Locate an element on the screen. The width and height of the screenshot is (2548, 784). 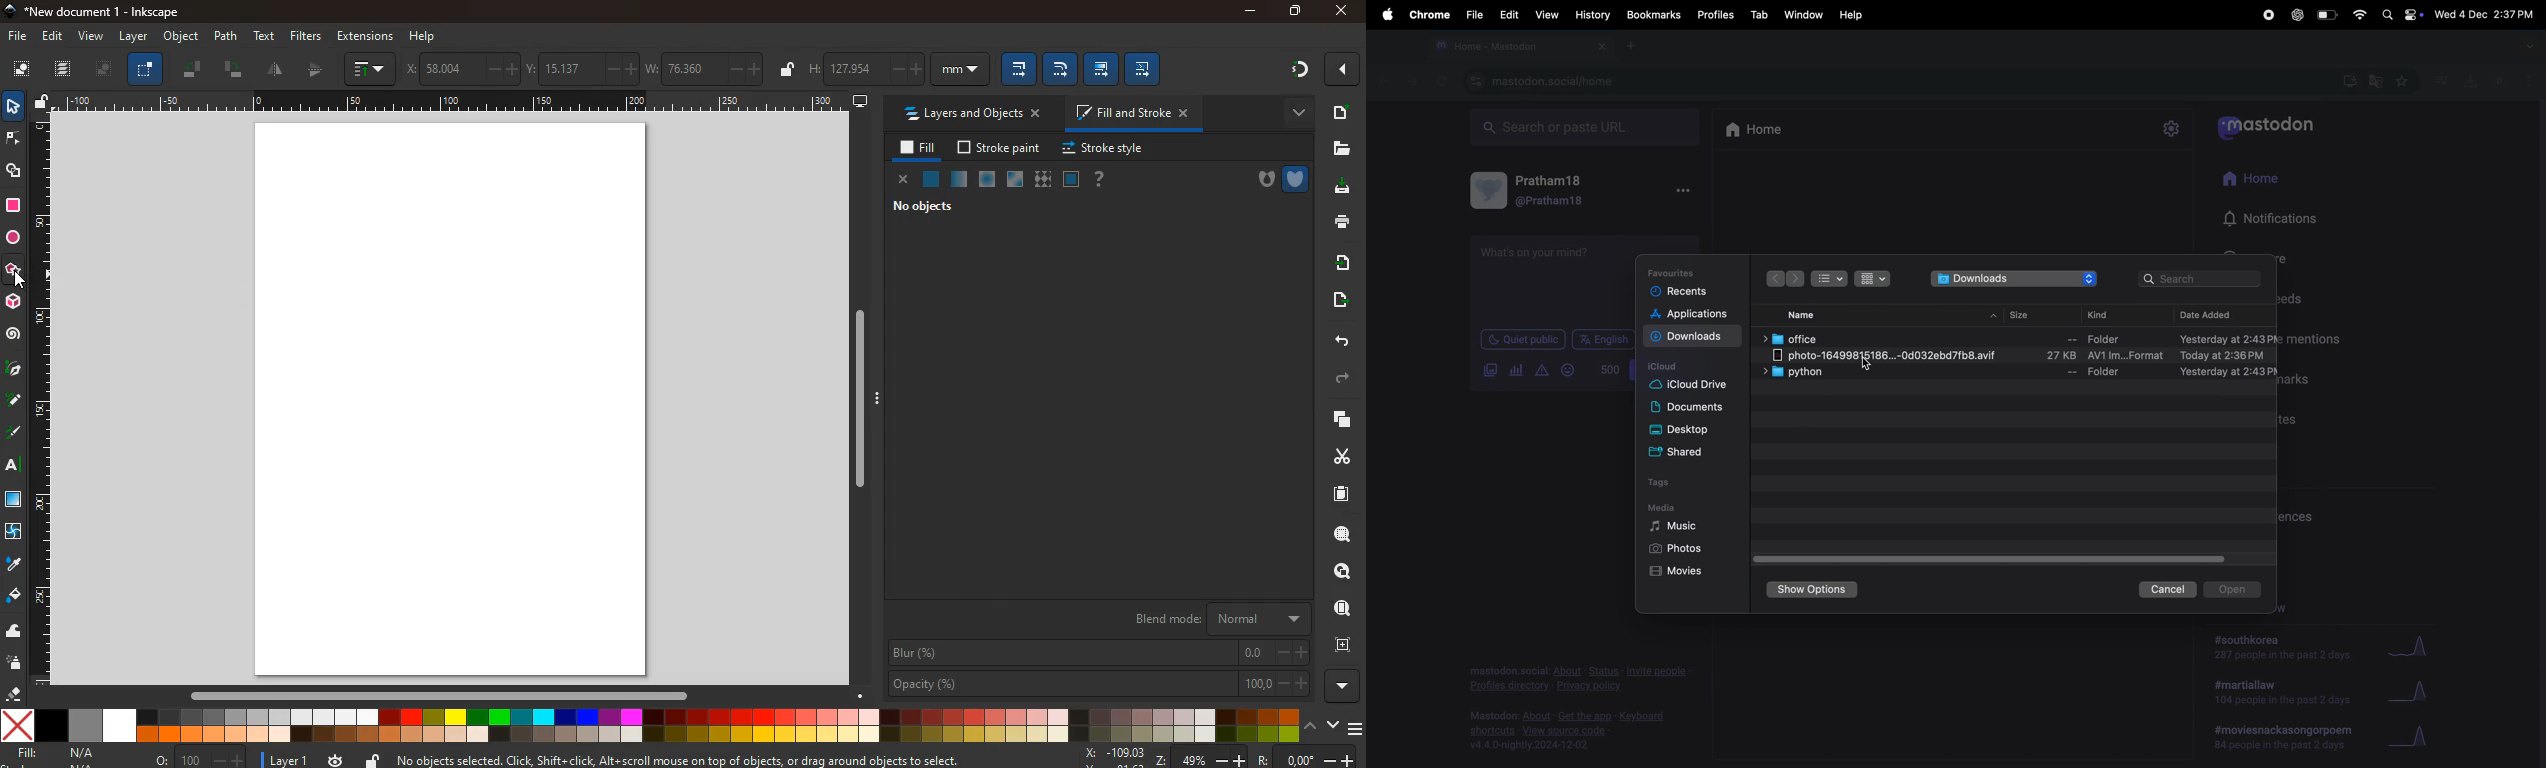
Files is located at coordinates (1472, 14).